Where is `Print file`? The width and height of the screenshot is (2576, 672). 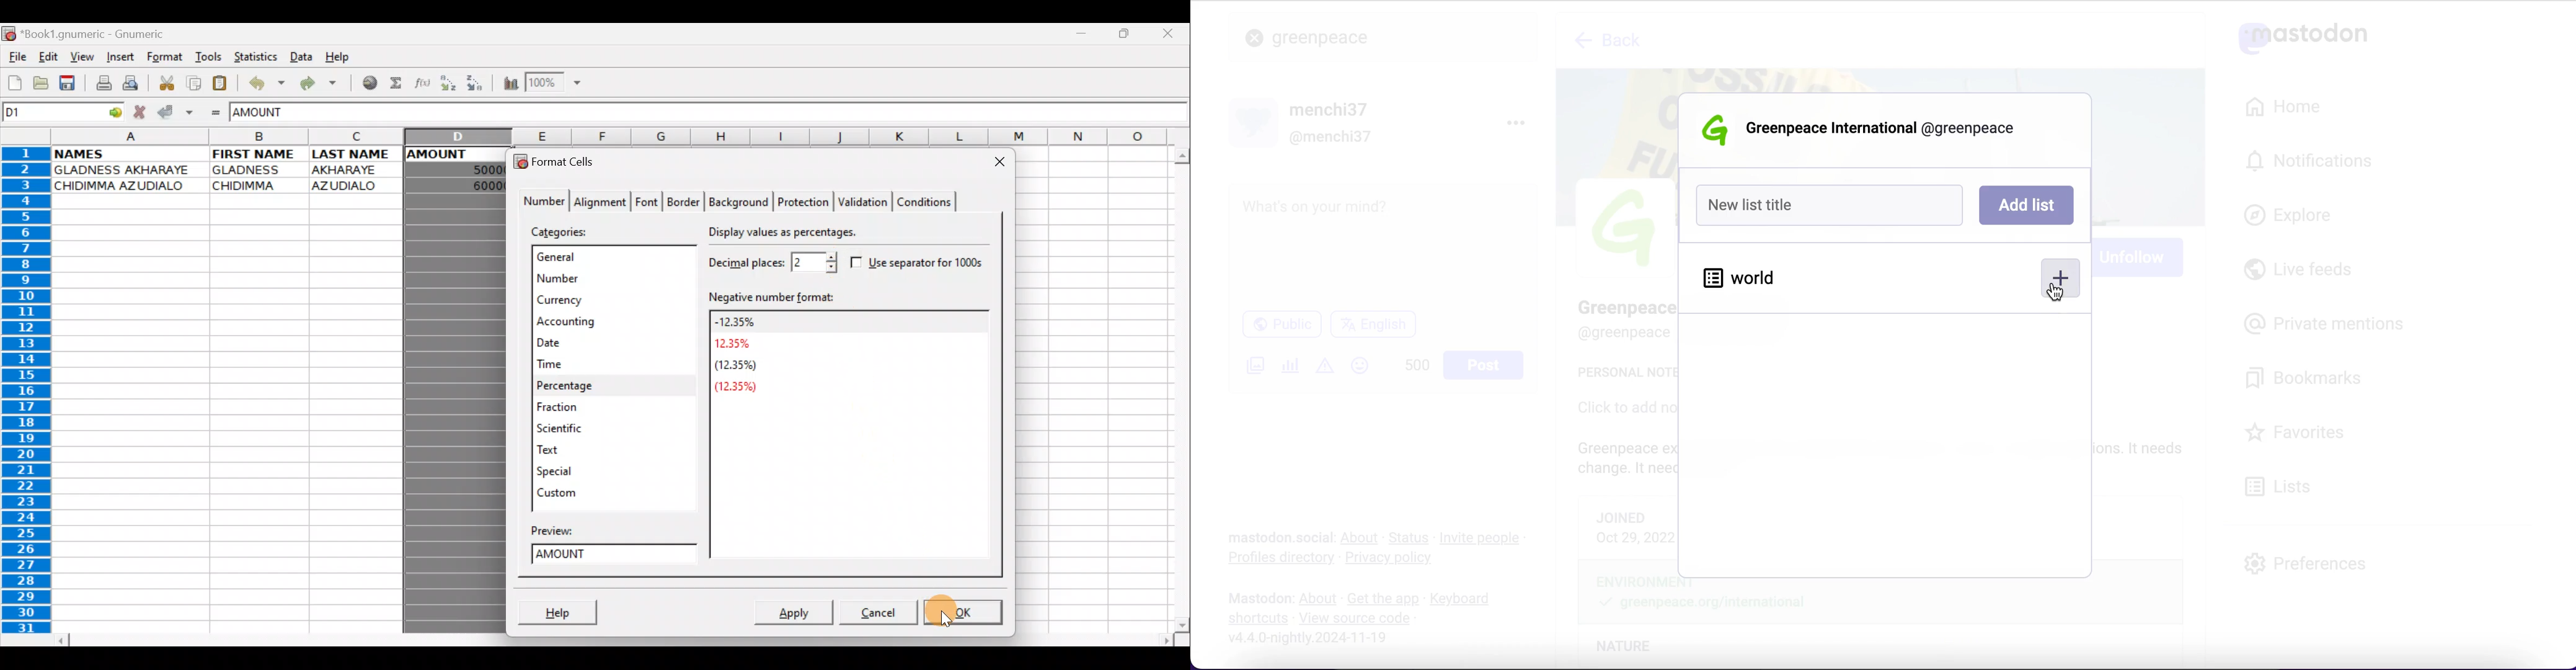 Print file is located at coordinates (99, 82).